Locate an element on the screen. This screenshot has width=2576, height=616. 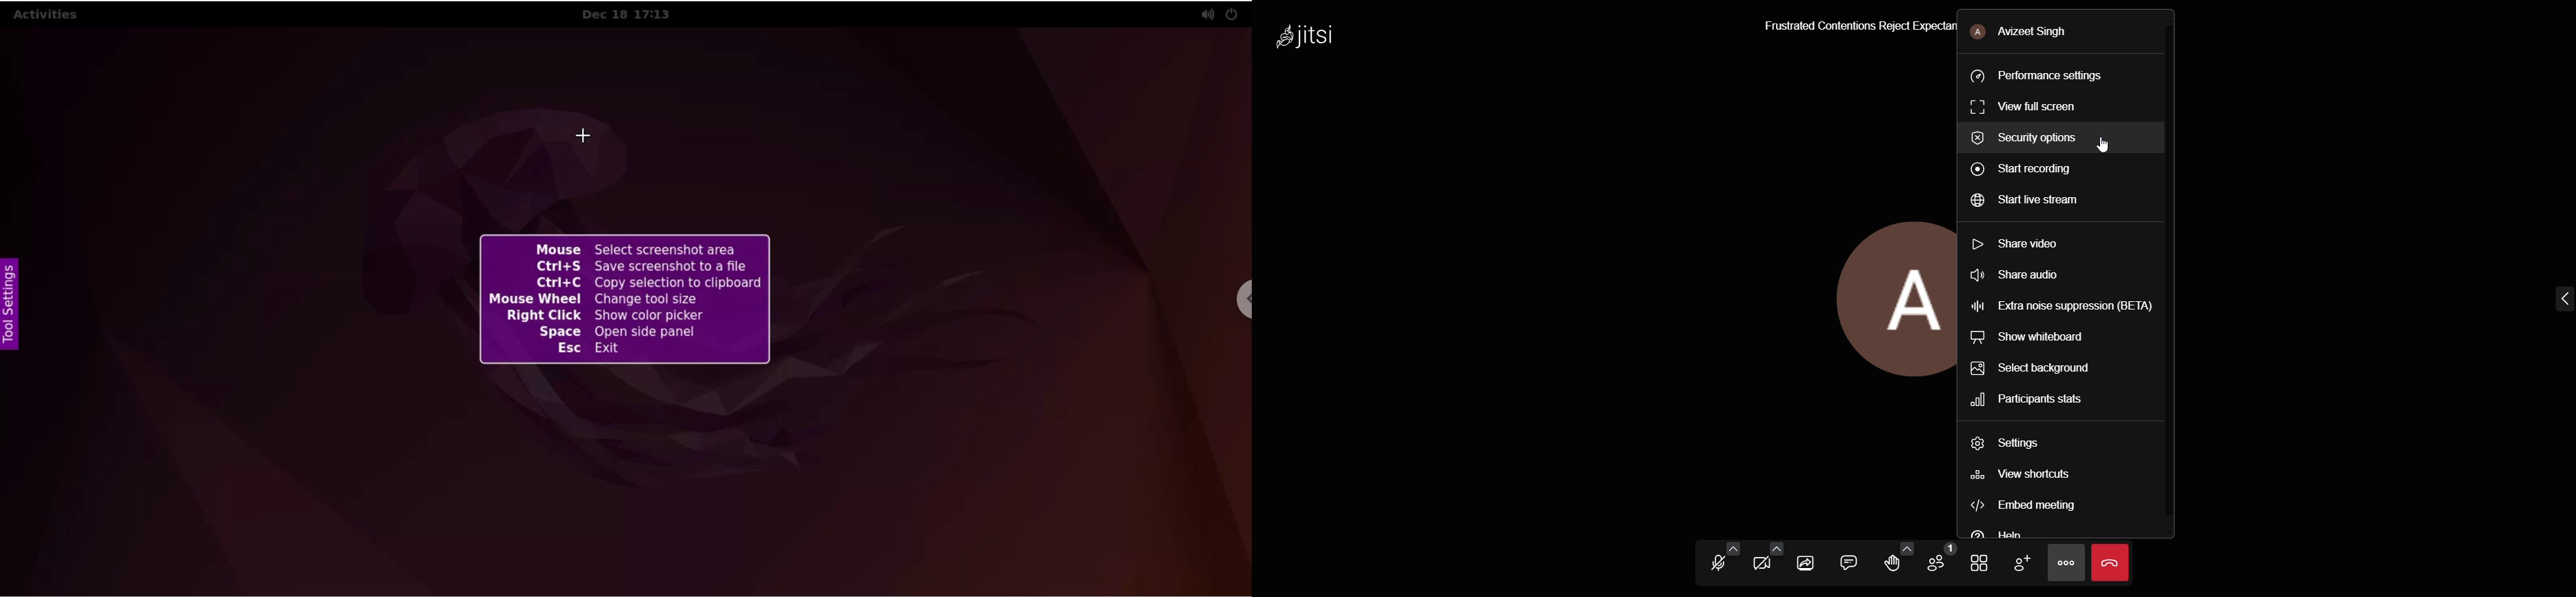
add participants is located at coordinates (2021, 562).